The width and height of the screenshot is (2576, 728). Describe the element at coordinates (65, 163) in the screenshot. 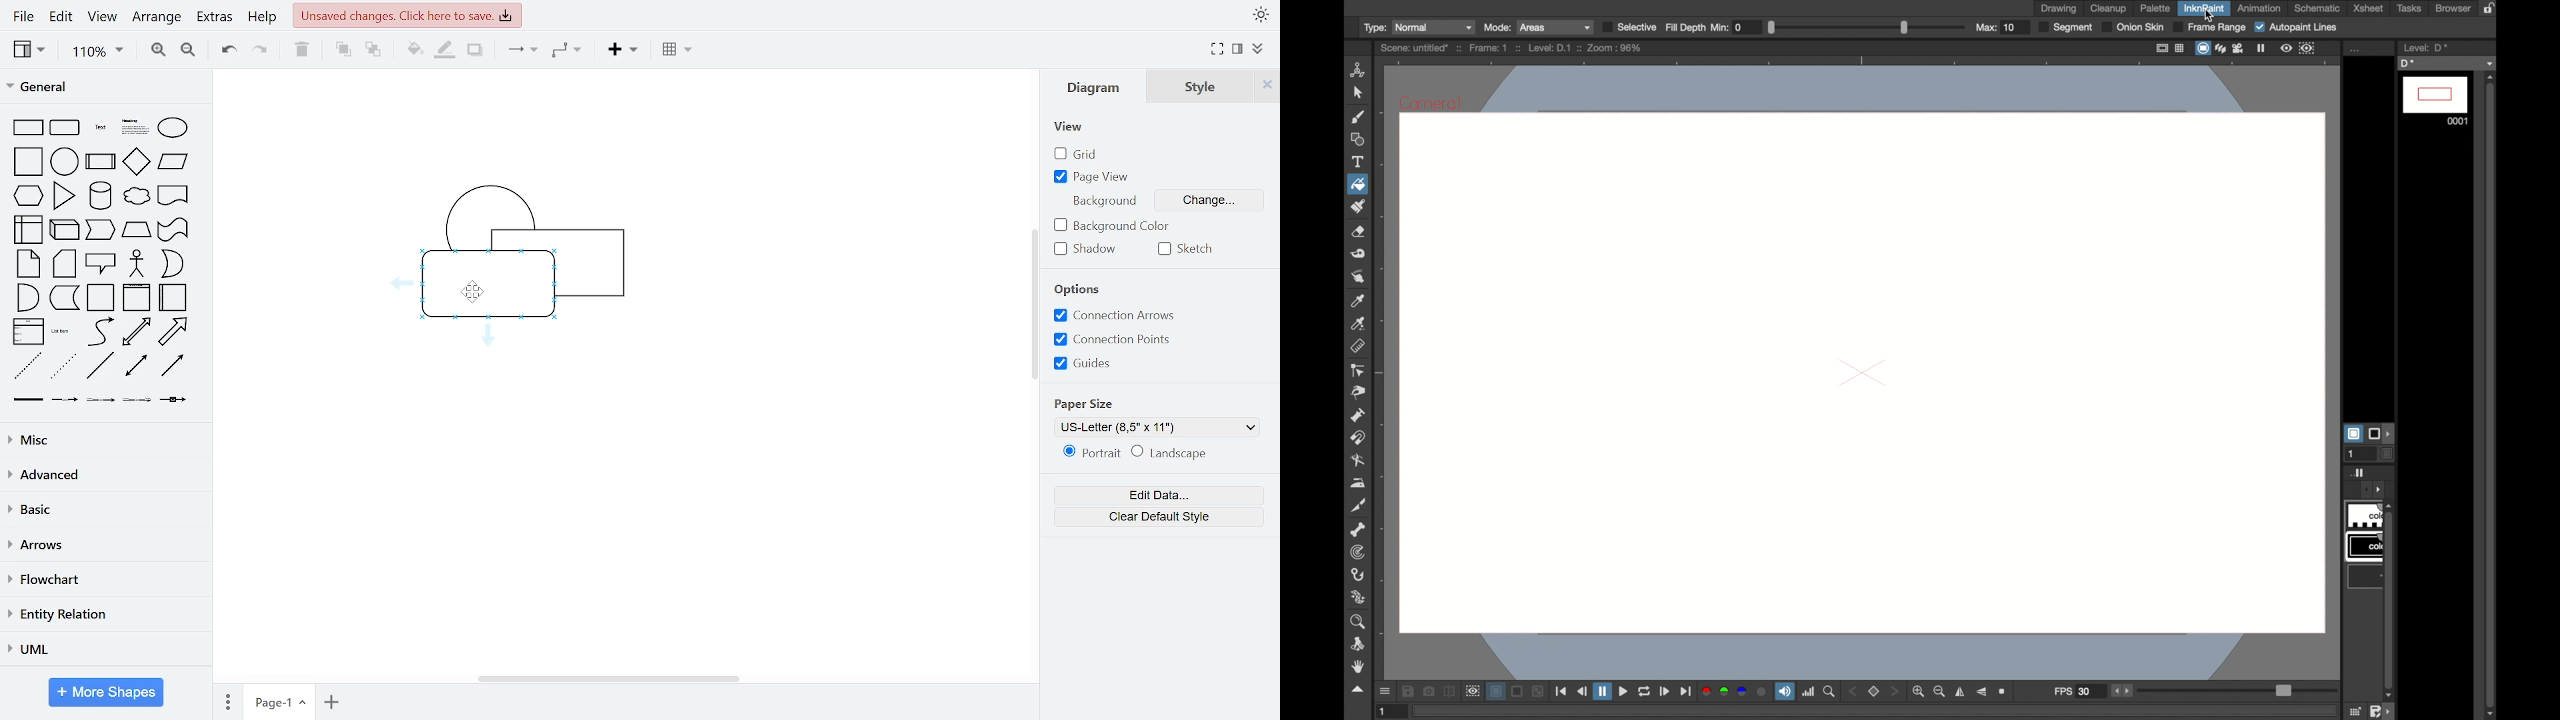

I see `circle` at that location.